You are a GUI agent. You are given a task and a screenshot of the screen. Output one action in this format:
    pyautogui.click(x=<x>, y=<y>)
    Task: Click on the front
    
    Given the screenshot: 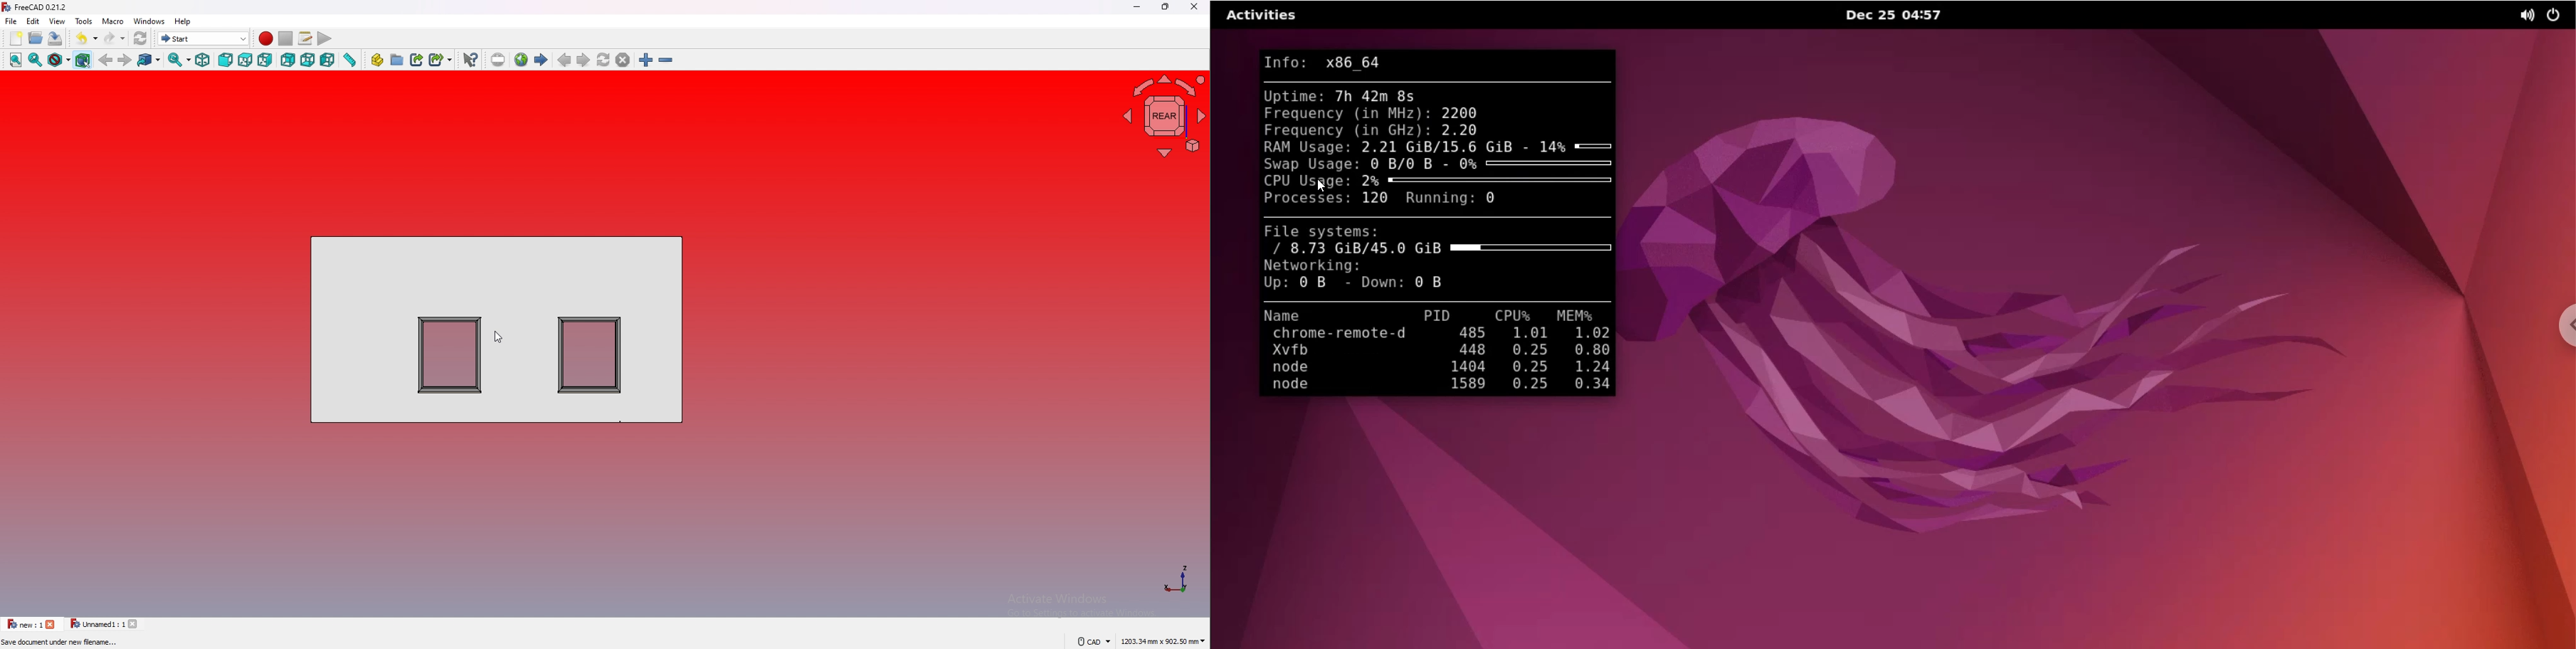 What is the action you would take?
    pyautogui.click(x=227, y=59)
    